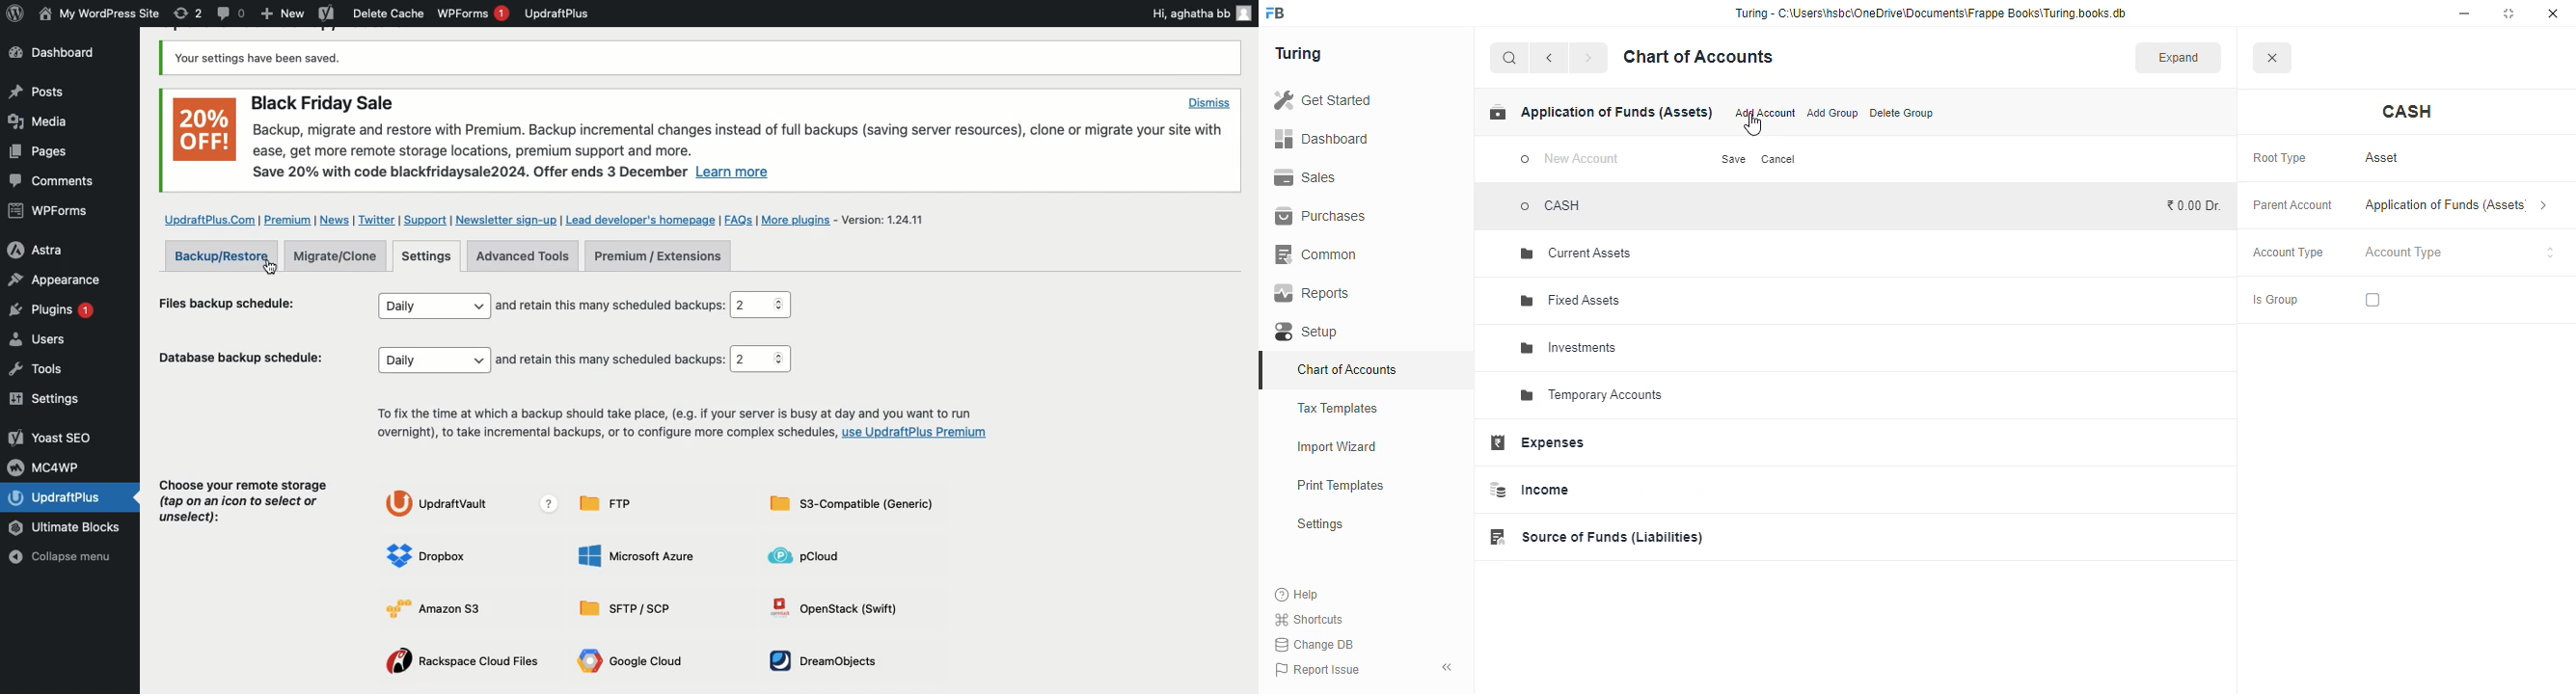  I want to click on Database backup schedule, so click(241, 355).